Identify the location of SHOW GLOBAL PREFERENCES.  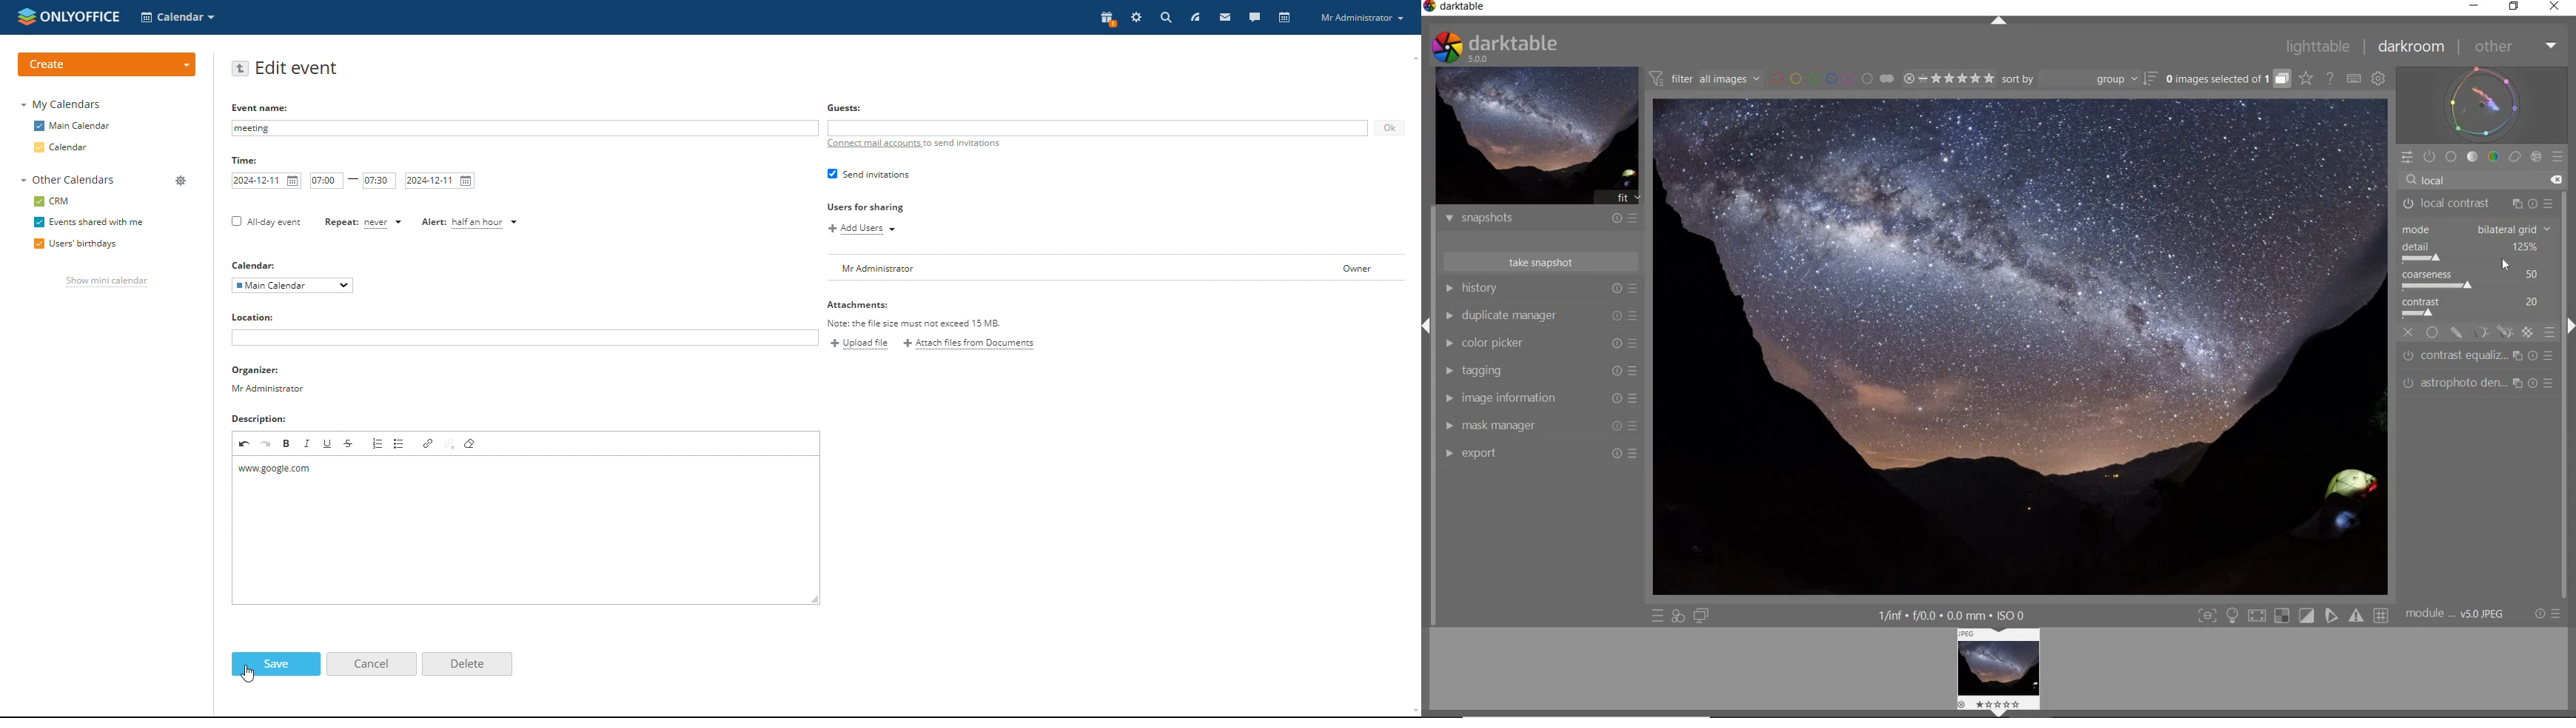
(2378, 78).